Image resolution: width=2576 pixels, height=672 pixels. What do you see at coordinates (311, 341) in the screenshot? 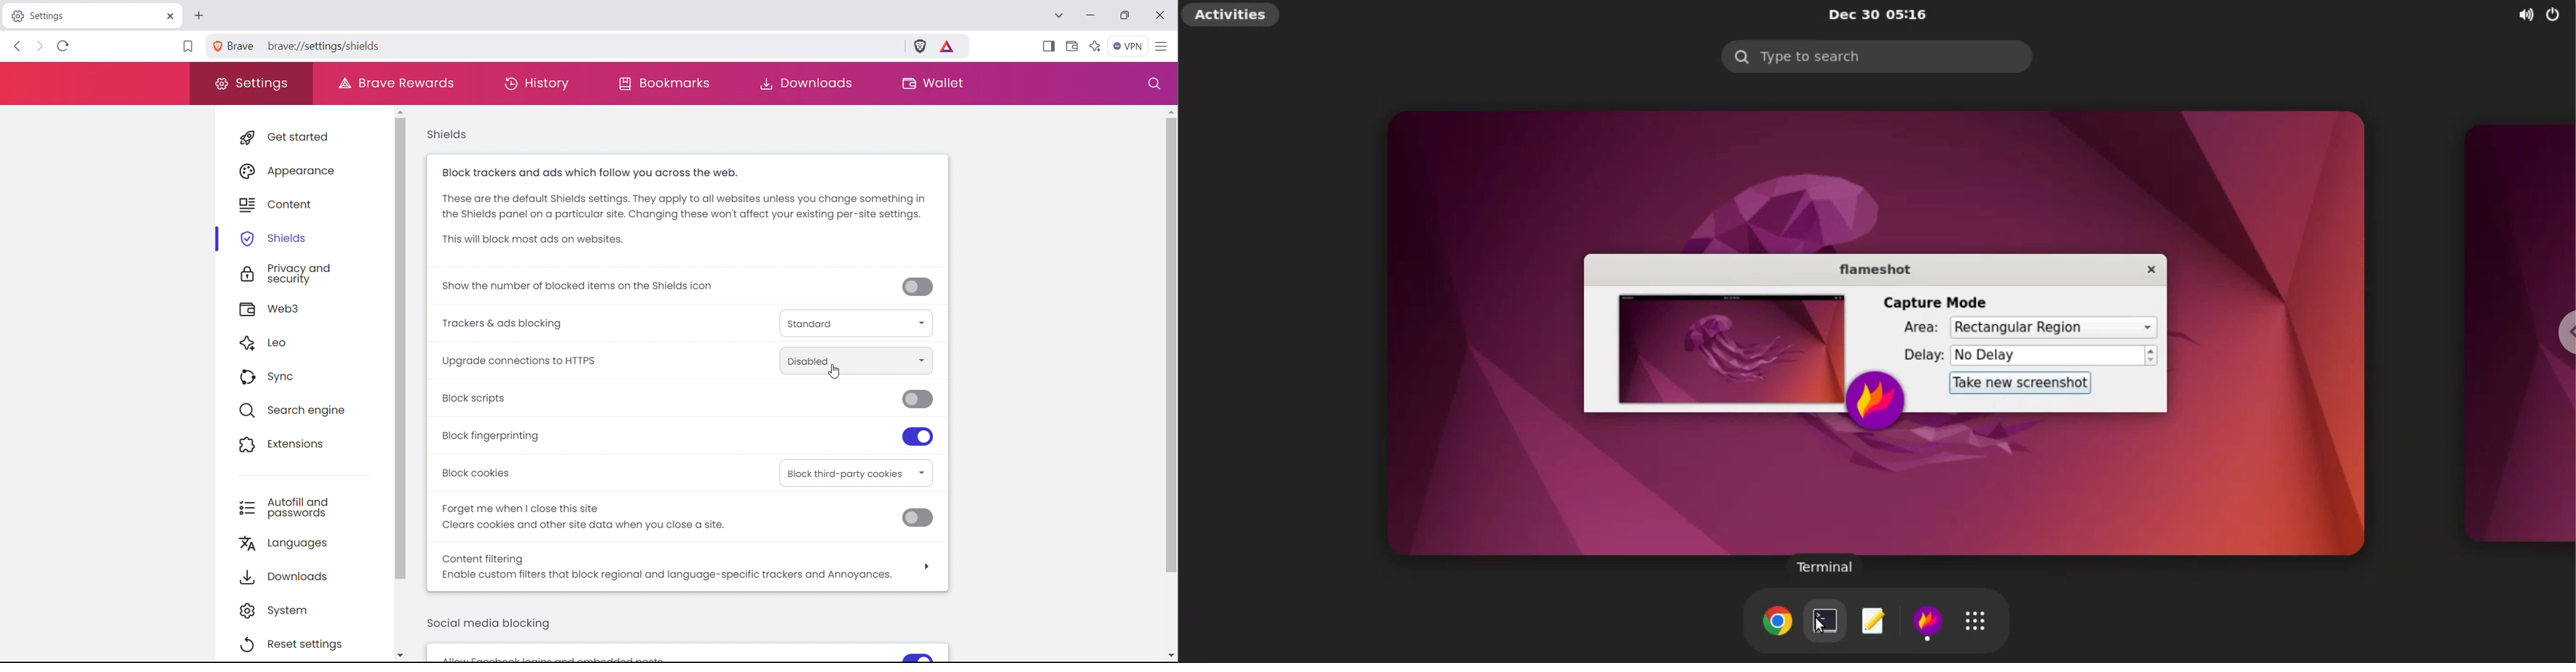
I see `leo` at bounding box center [311, 341].